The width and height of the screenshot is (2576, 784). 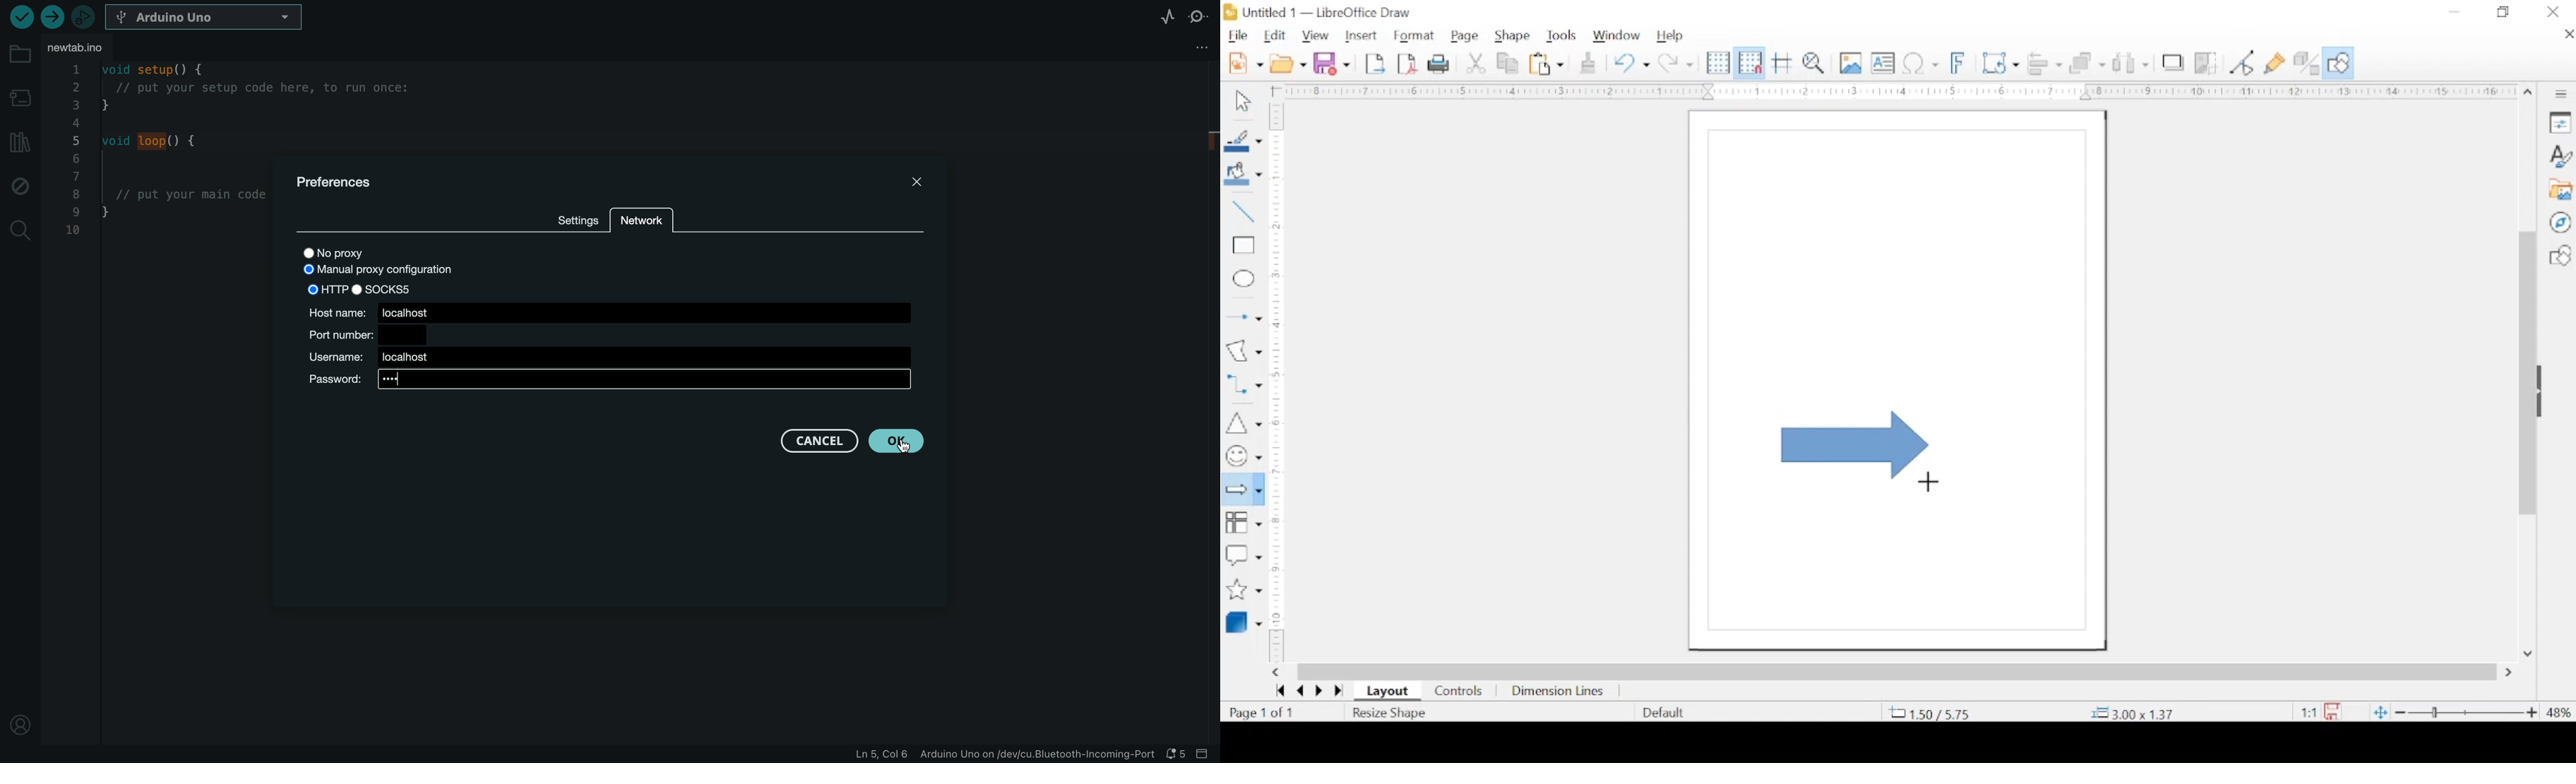 What do you see at coordinates (1314, 36) in the screenshot?
I see `view` at bounding box center [1314, 36].